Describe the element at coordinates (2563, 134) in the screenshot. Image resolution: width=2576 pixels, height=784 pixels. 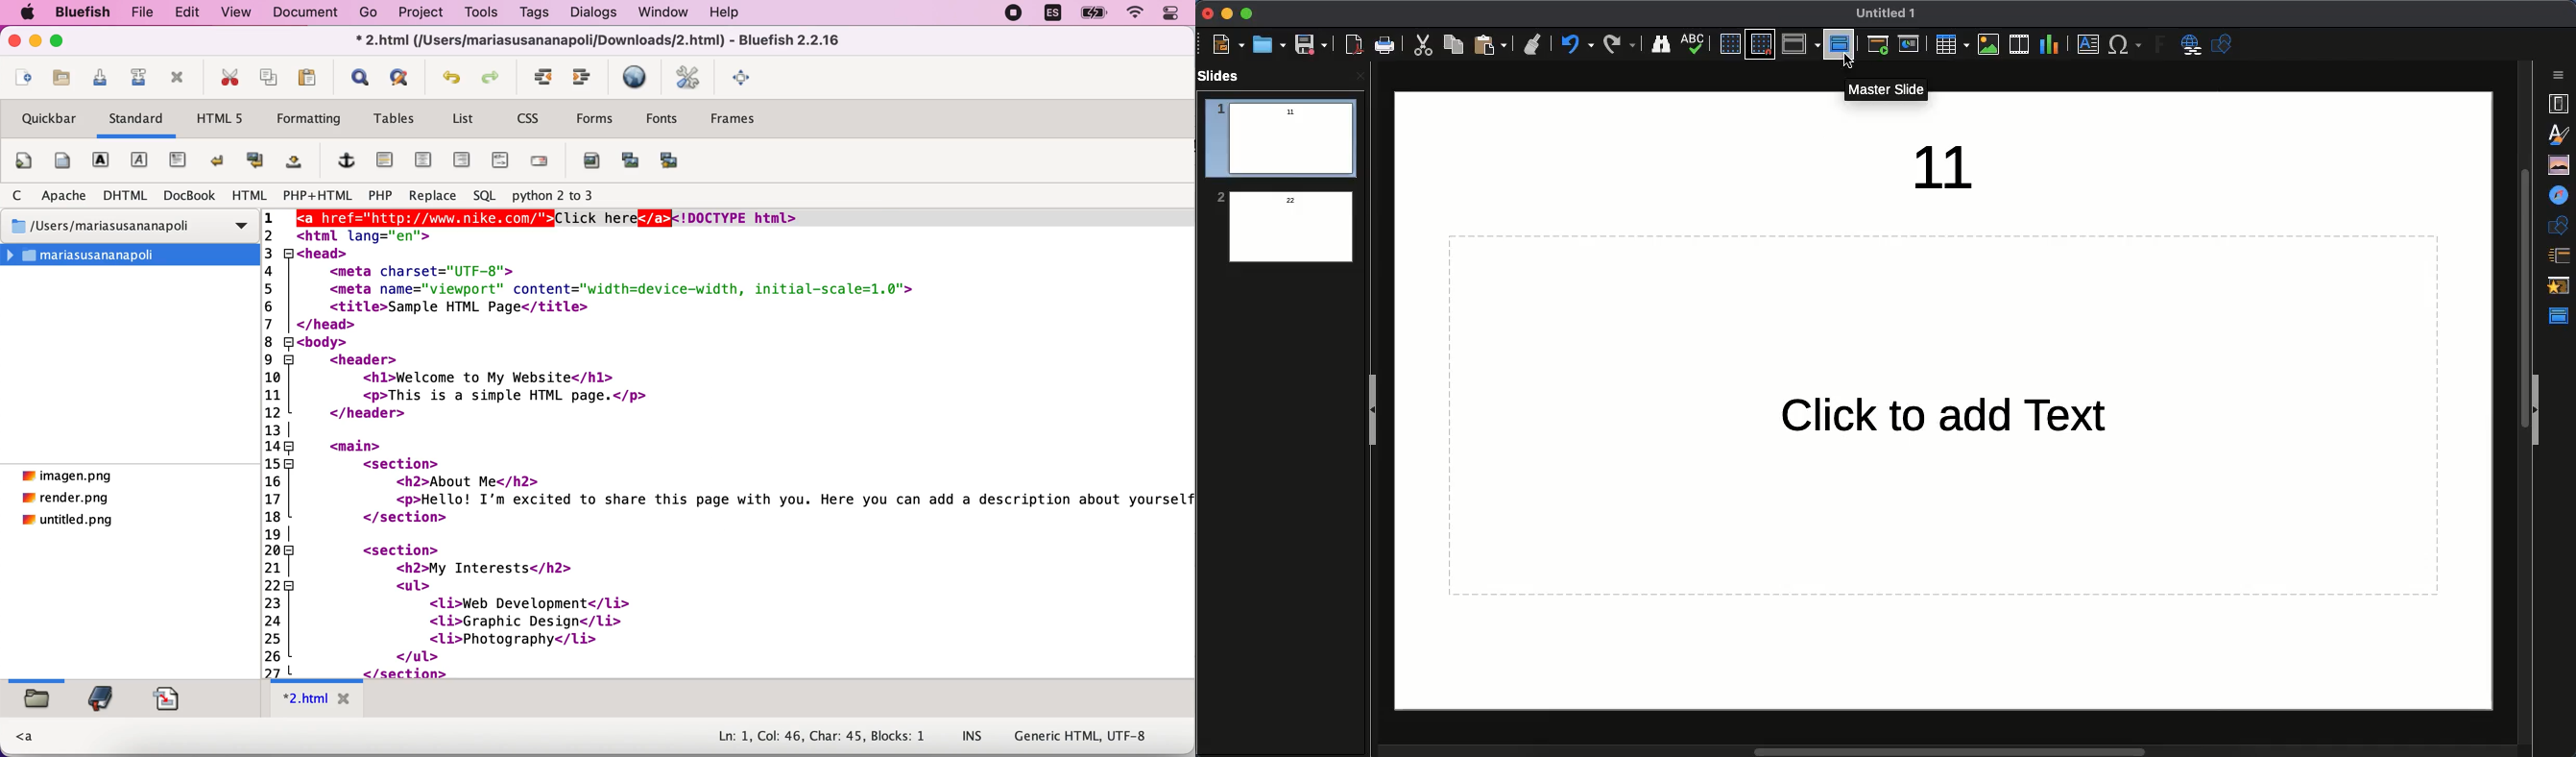
I see `Styles` at that location.